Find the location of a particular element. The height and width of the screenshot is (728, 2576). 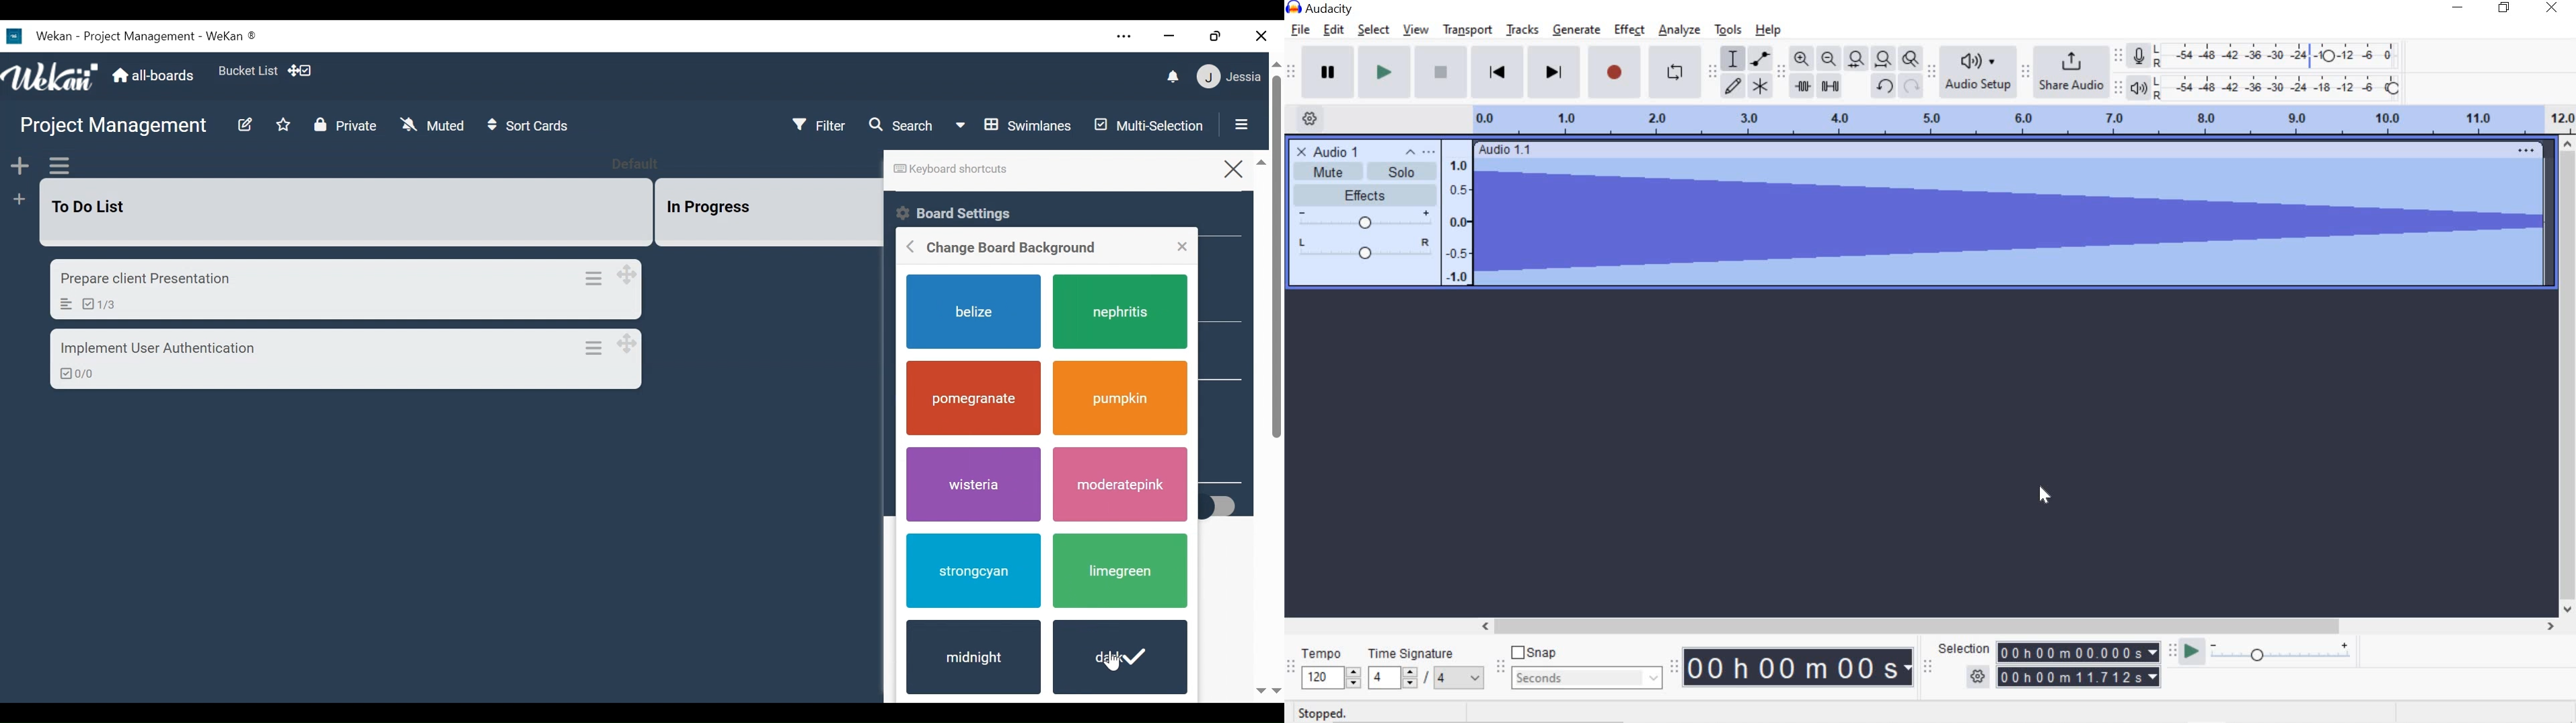

Edit is located at coordinates (244, 125).